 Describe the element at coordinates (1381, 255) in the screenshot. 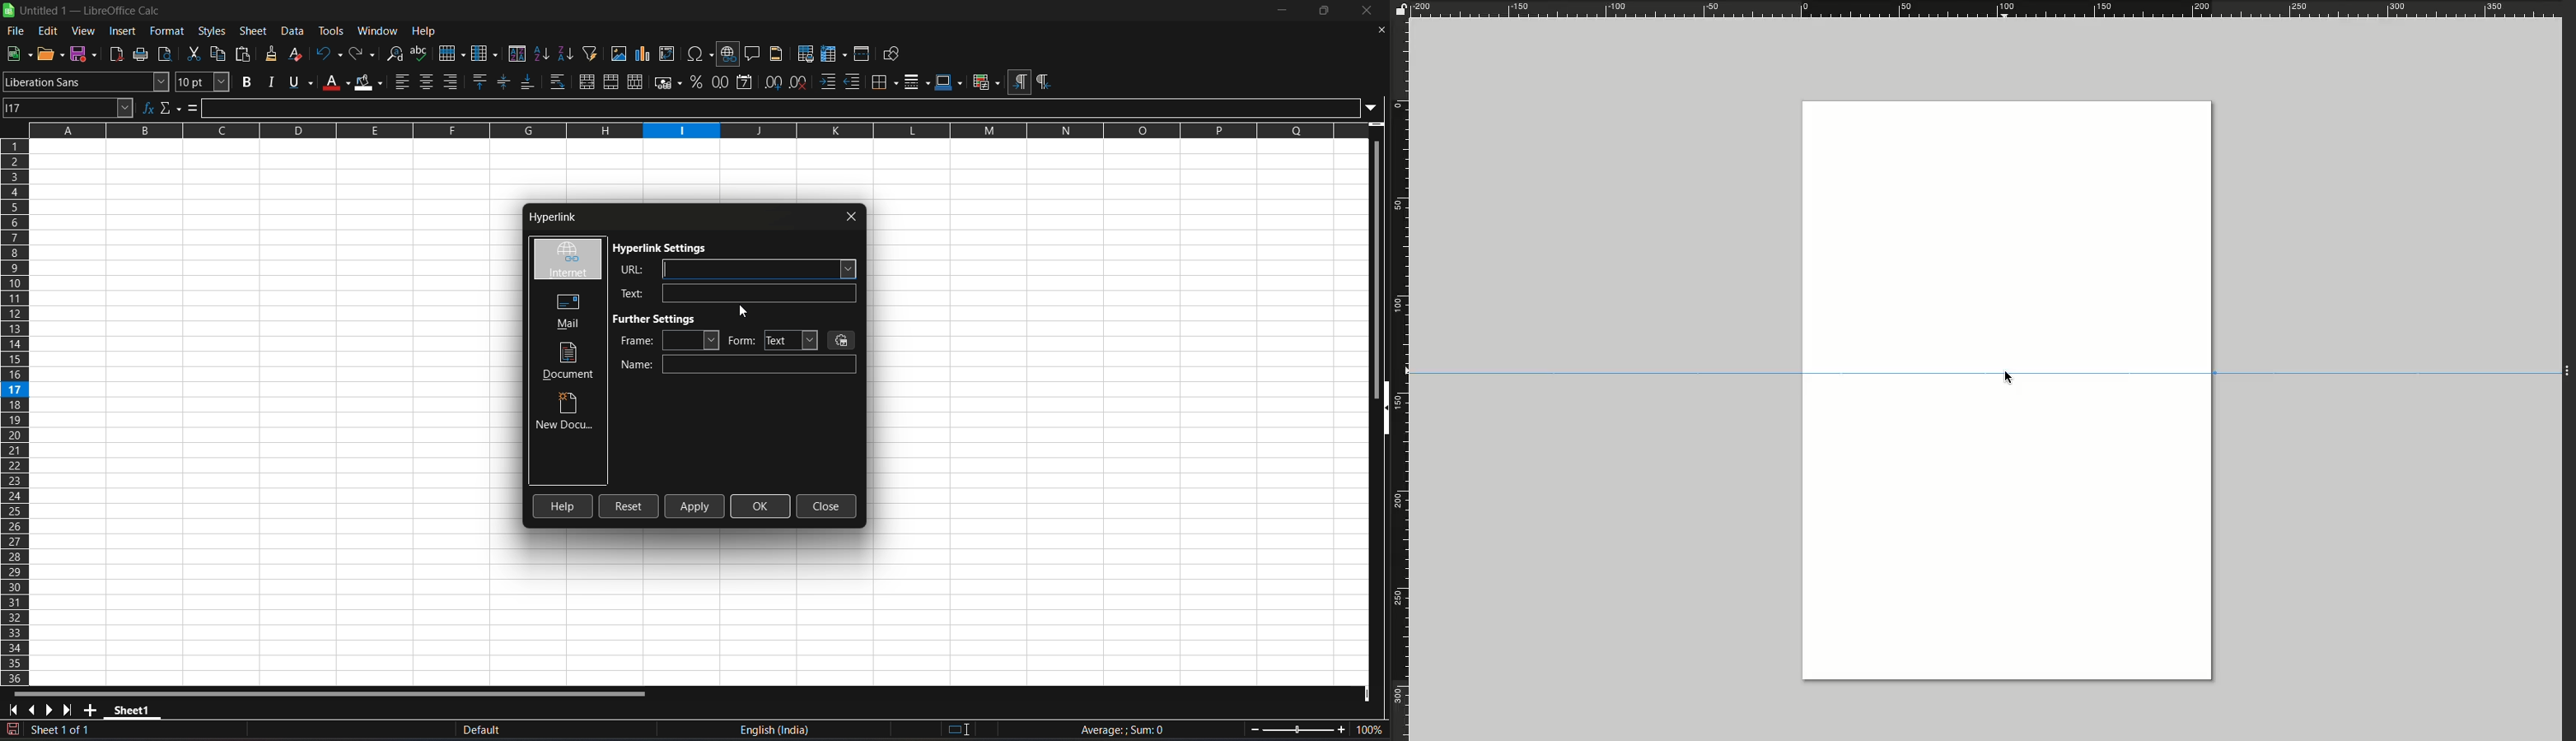

I see `vertical scroll bar` at that location.